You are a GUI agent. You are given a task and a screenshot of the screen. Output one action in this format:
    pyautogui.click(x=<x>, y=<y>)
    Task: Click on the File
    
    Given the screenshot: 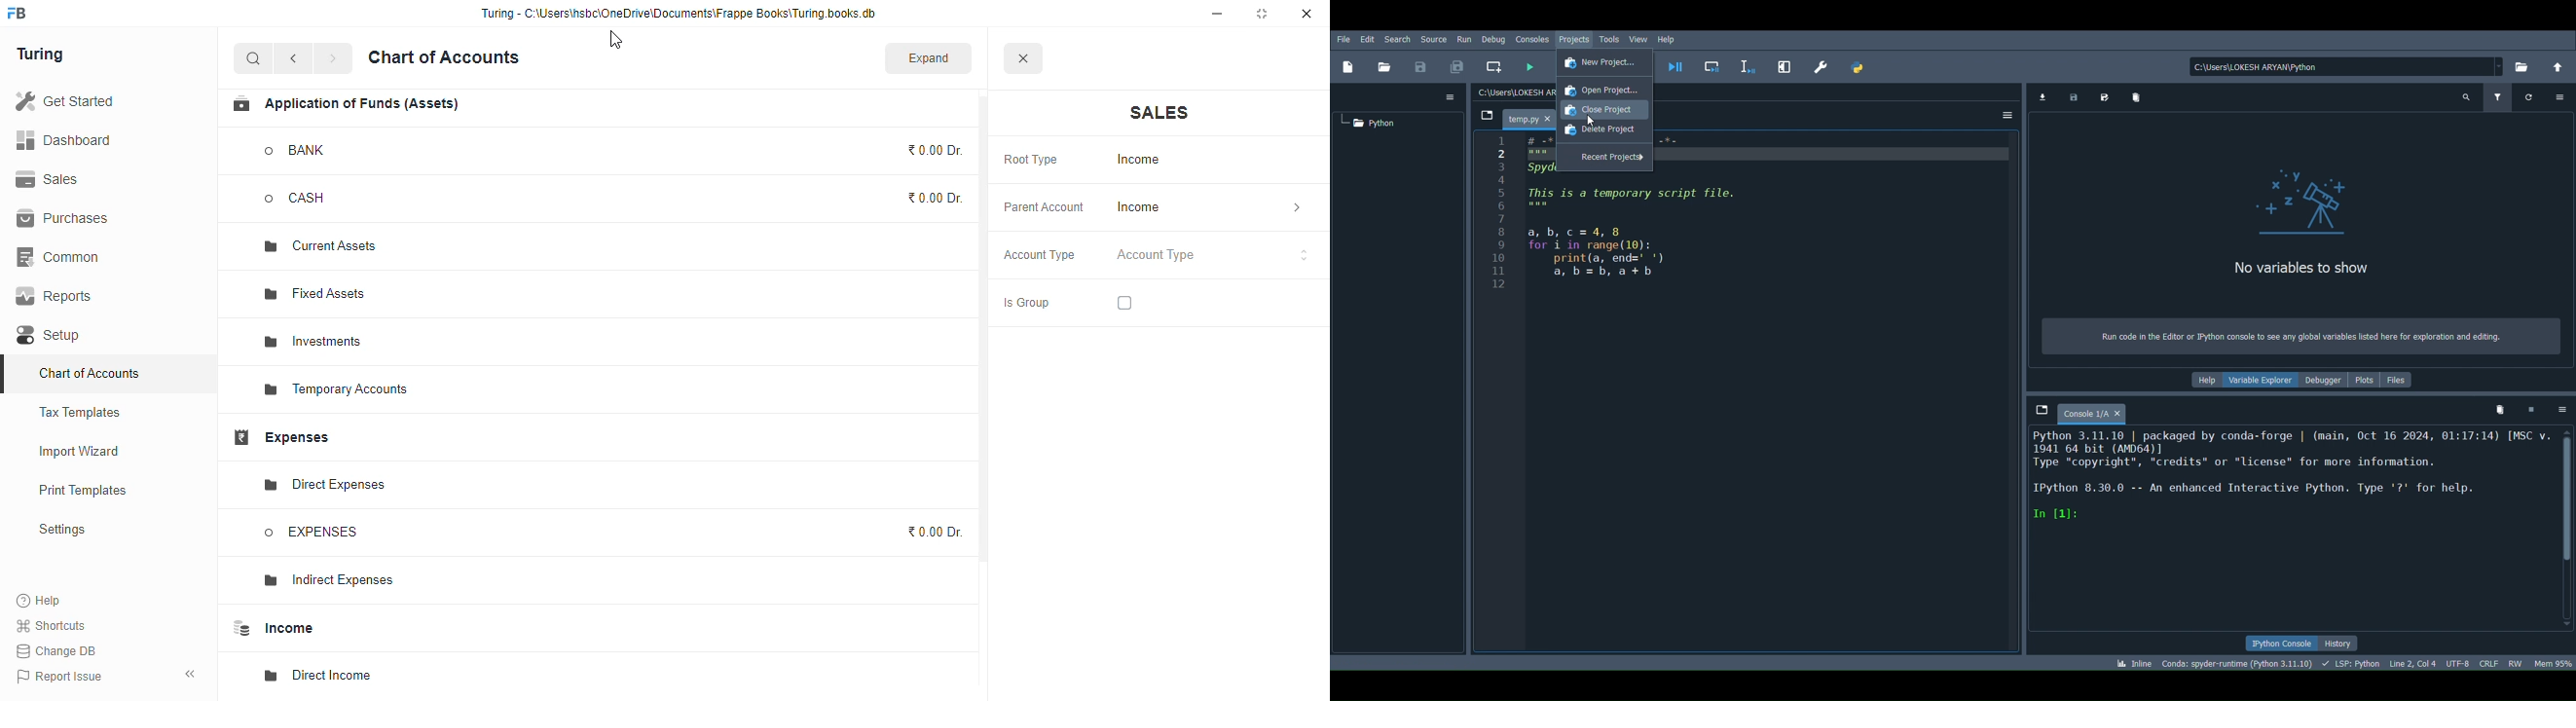 What is the action you would take?
    pyautogui.click(x=1343, y=38)
    